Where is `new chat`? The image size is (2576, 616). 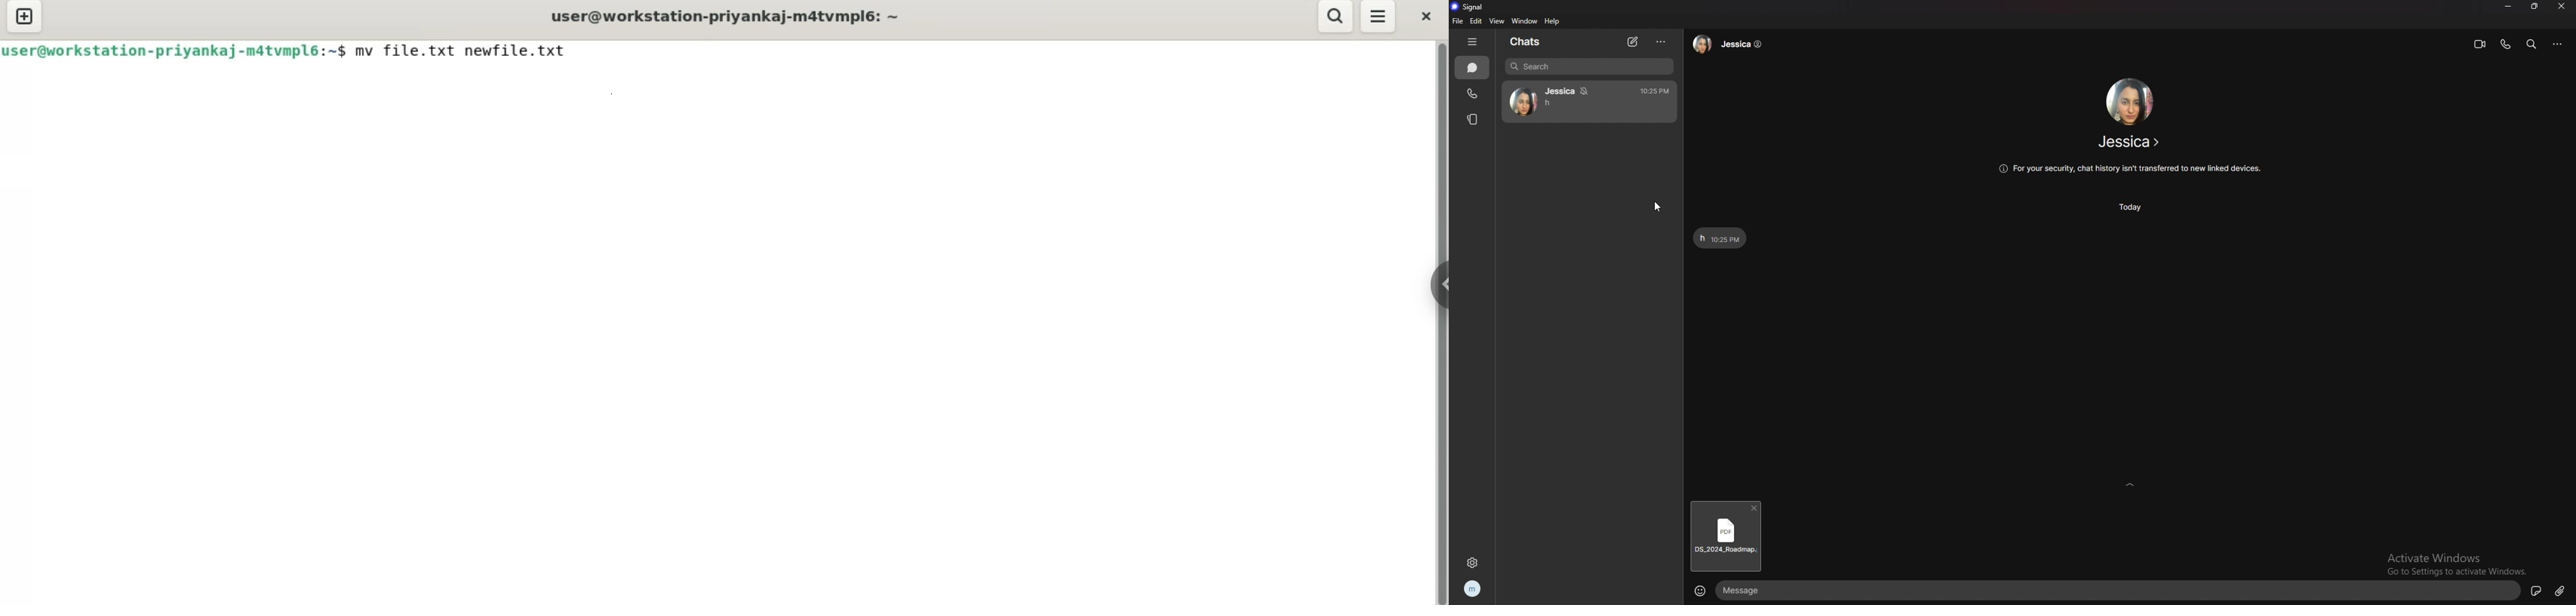
new chat is located at coordinates (1633, 43).